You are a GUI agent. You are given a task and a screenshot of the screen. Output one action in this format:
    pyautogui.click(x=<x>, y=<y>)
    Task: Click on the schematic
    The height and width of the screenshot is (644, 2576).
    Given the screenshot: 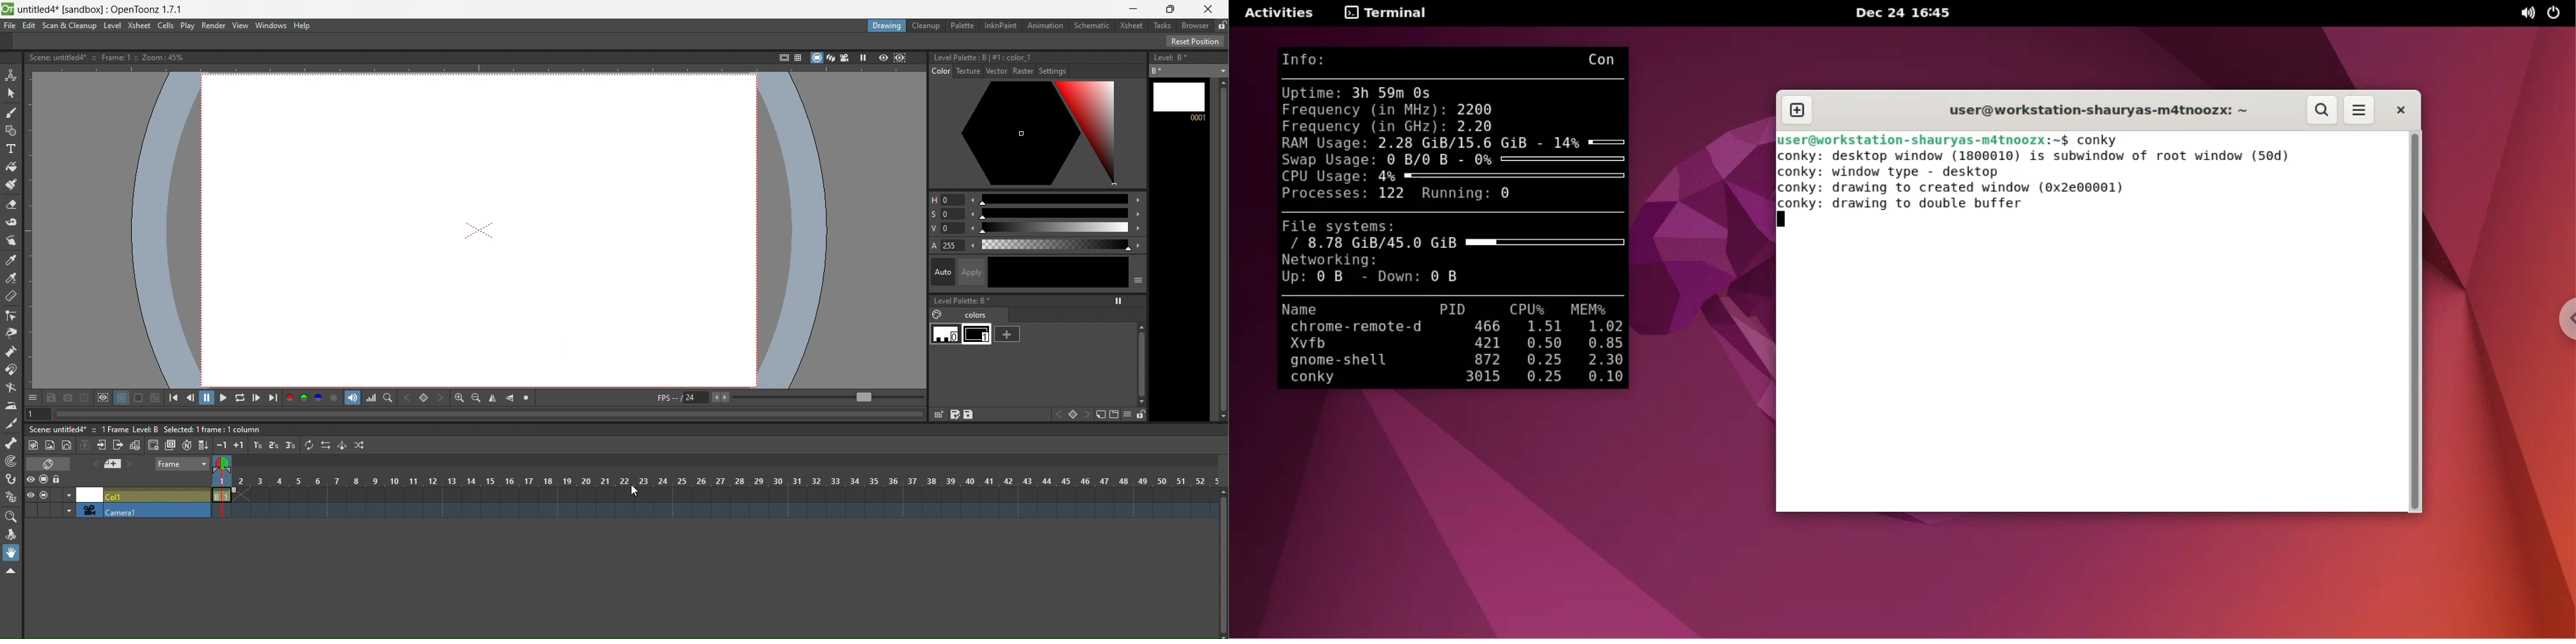 What is the action you would take?
    pyautogui.click(x=1092, y=25)
    